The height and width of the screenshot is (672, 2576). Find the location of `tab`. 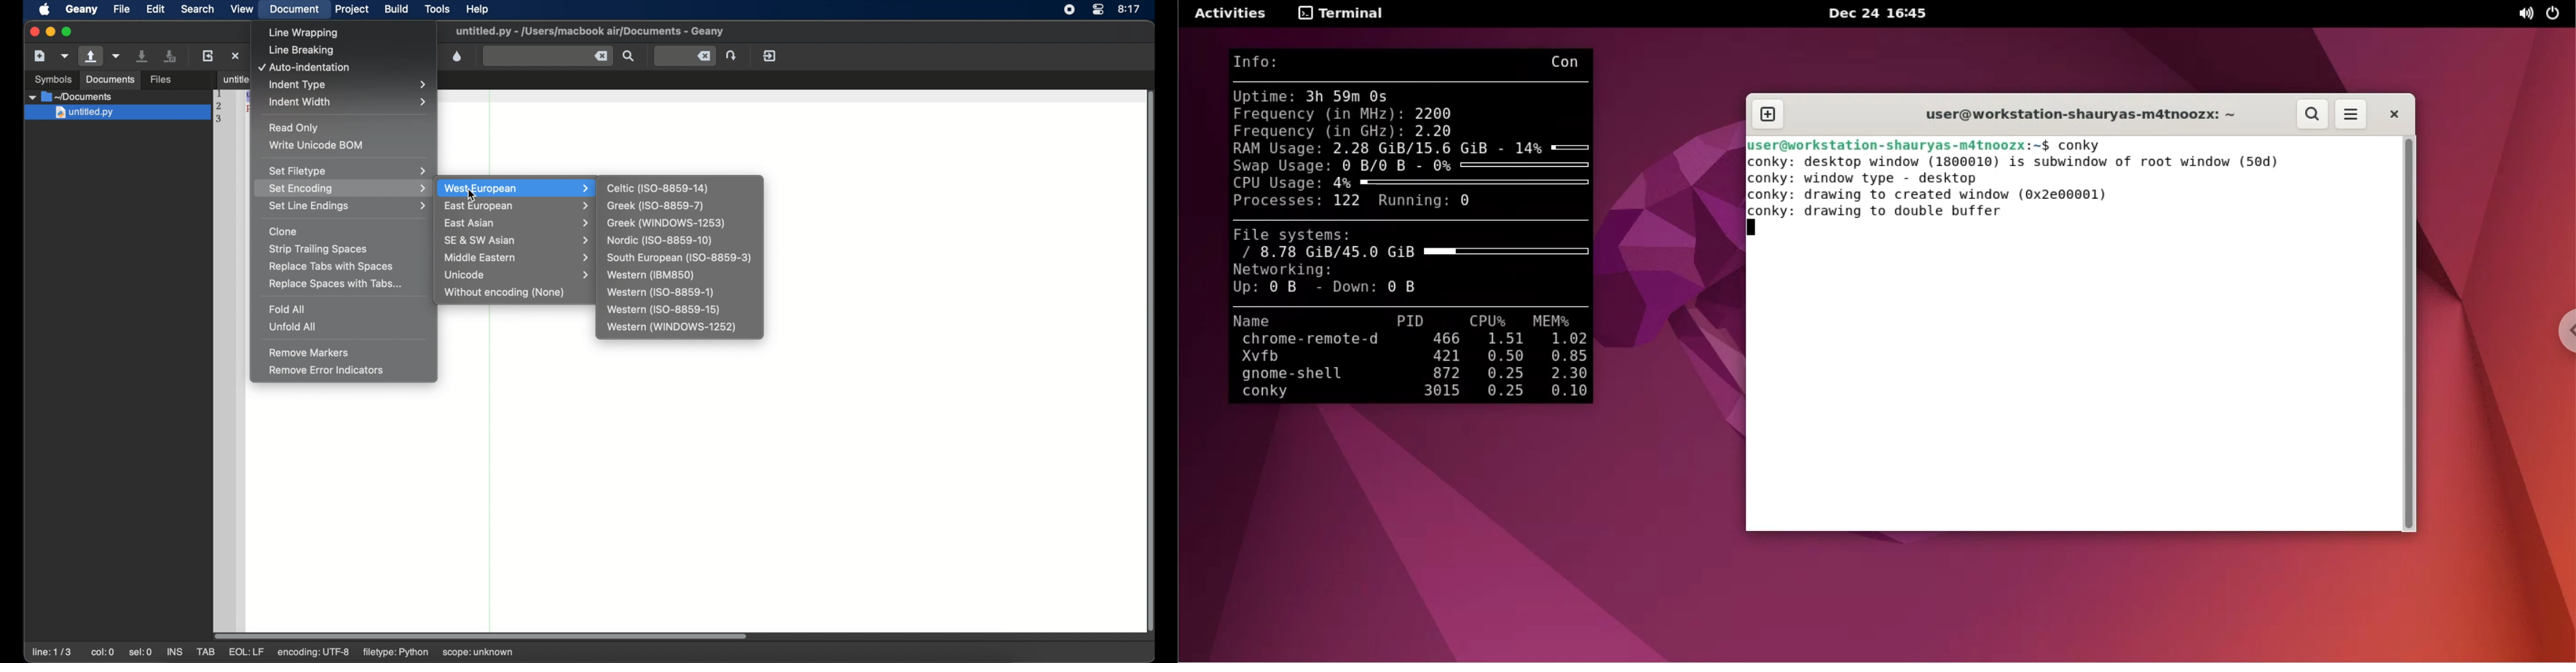

tab is located at coordinates (231, 79).